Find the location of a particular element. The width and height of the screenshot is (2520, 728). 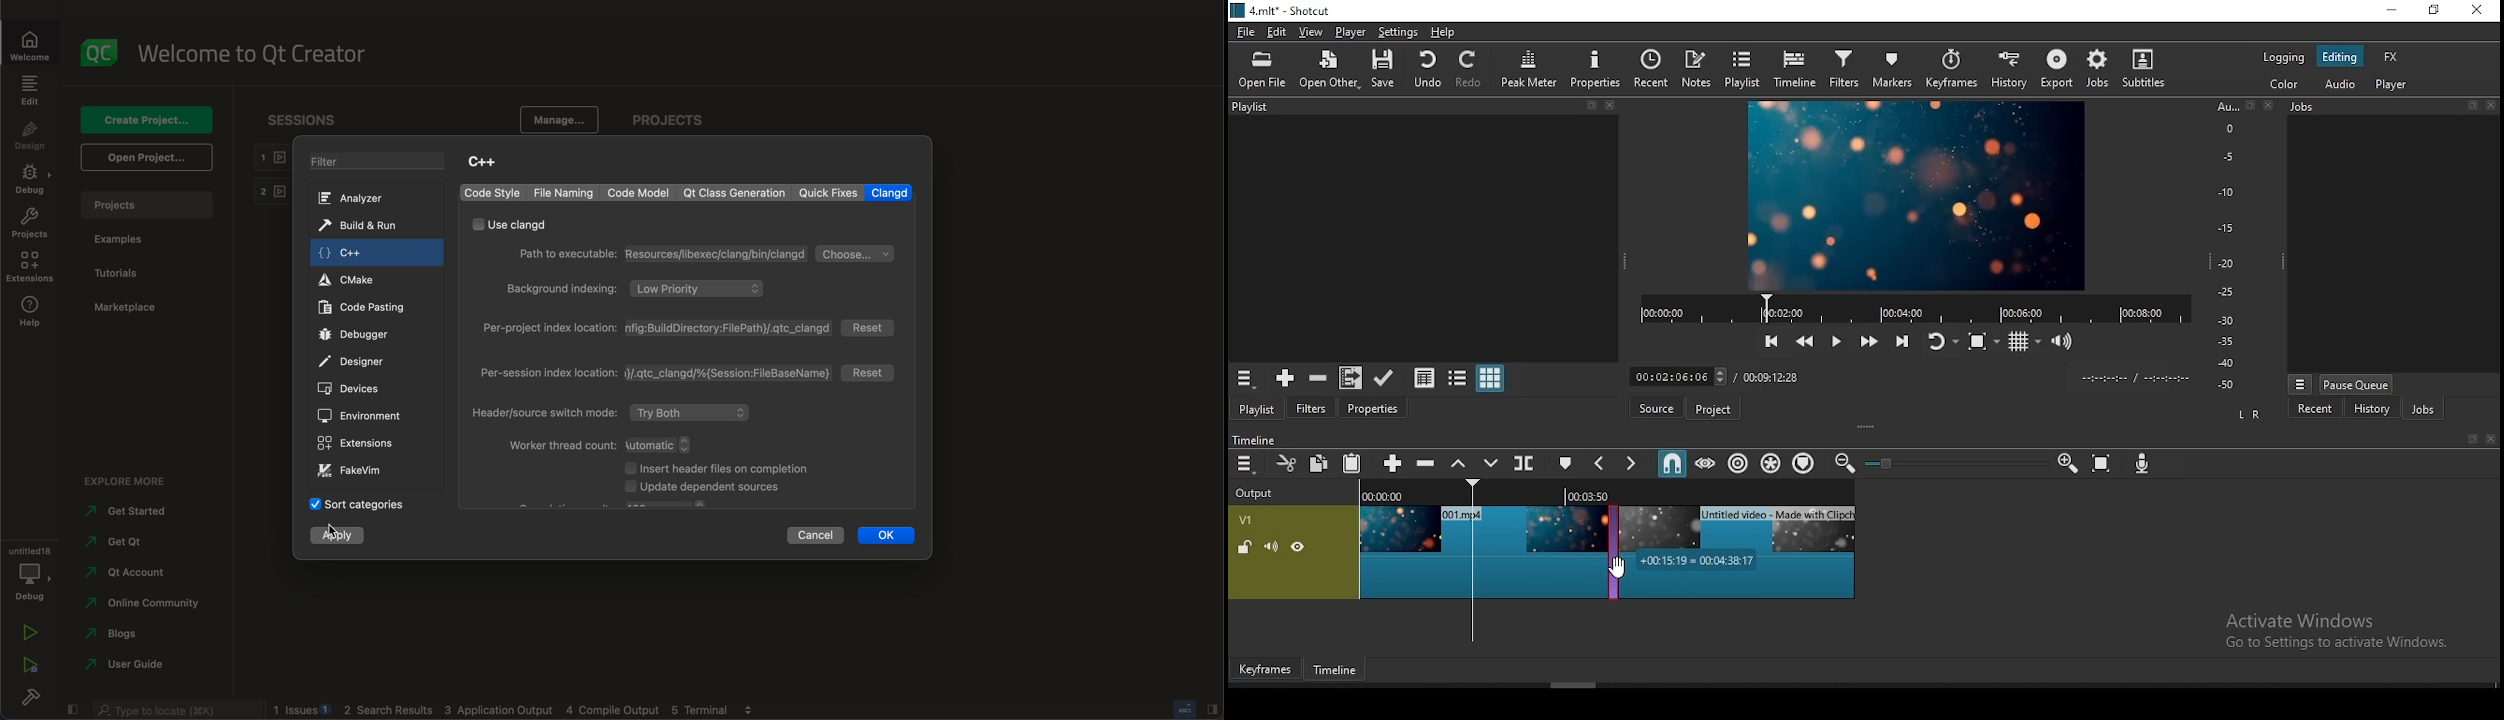

properties is located at coordinates (1595, 68).